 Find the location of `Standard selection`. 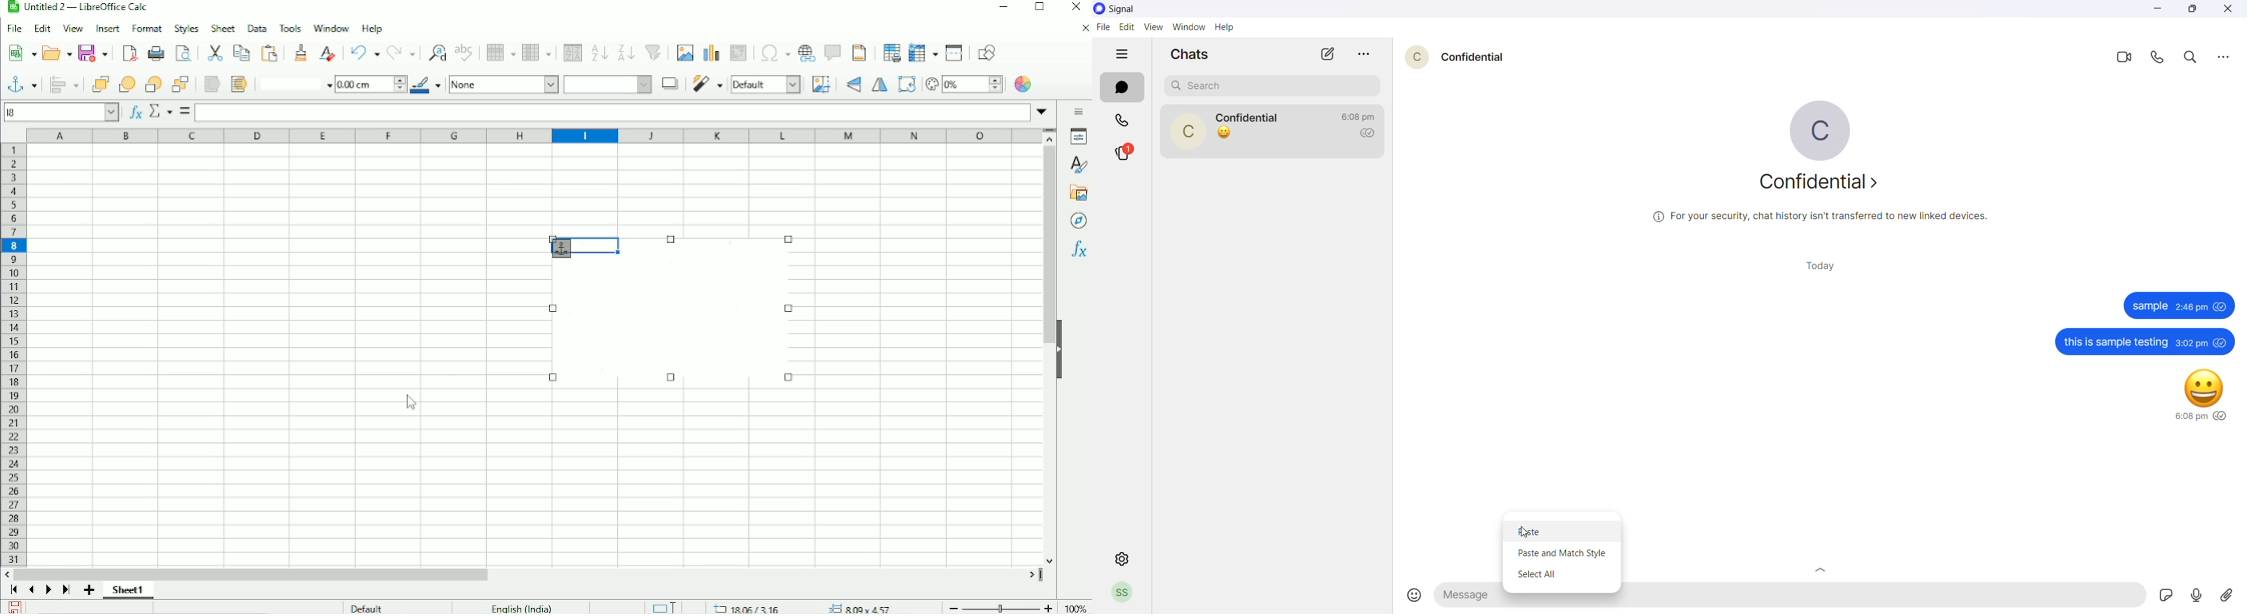

Standard selection is located at coordinates (667, 606).